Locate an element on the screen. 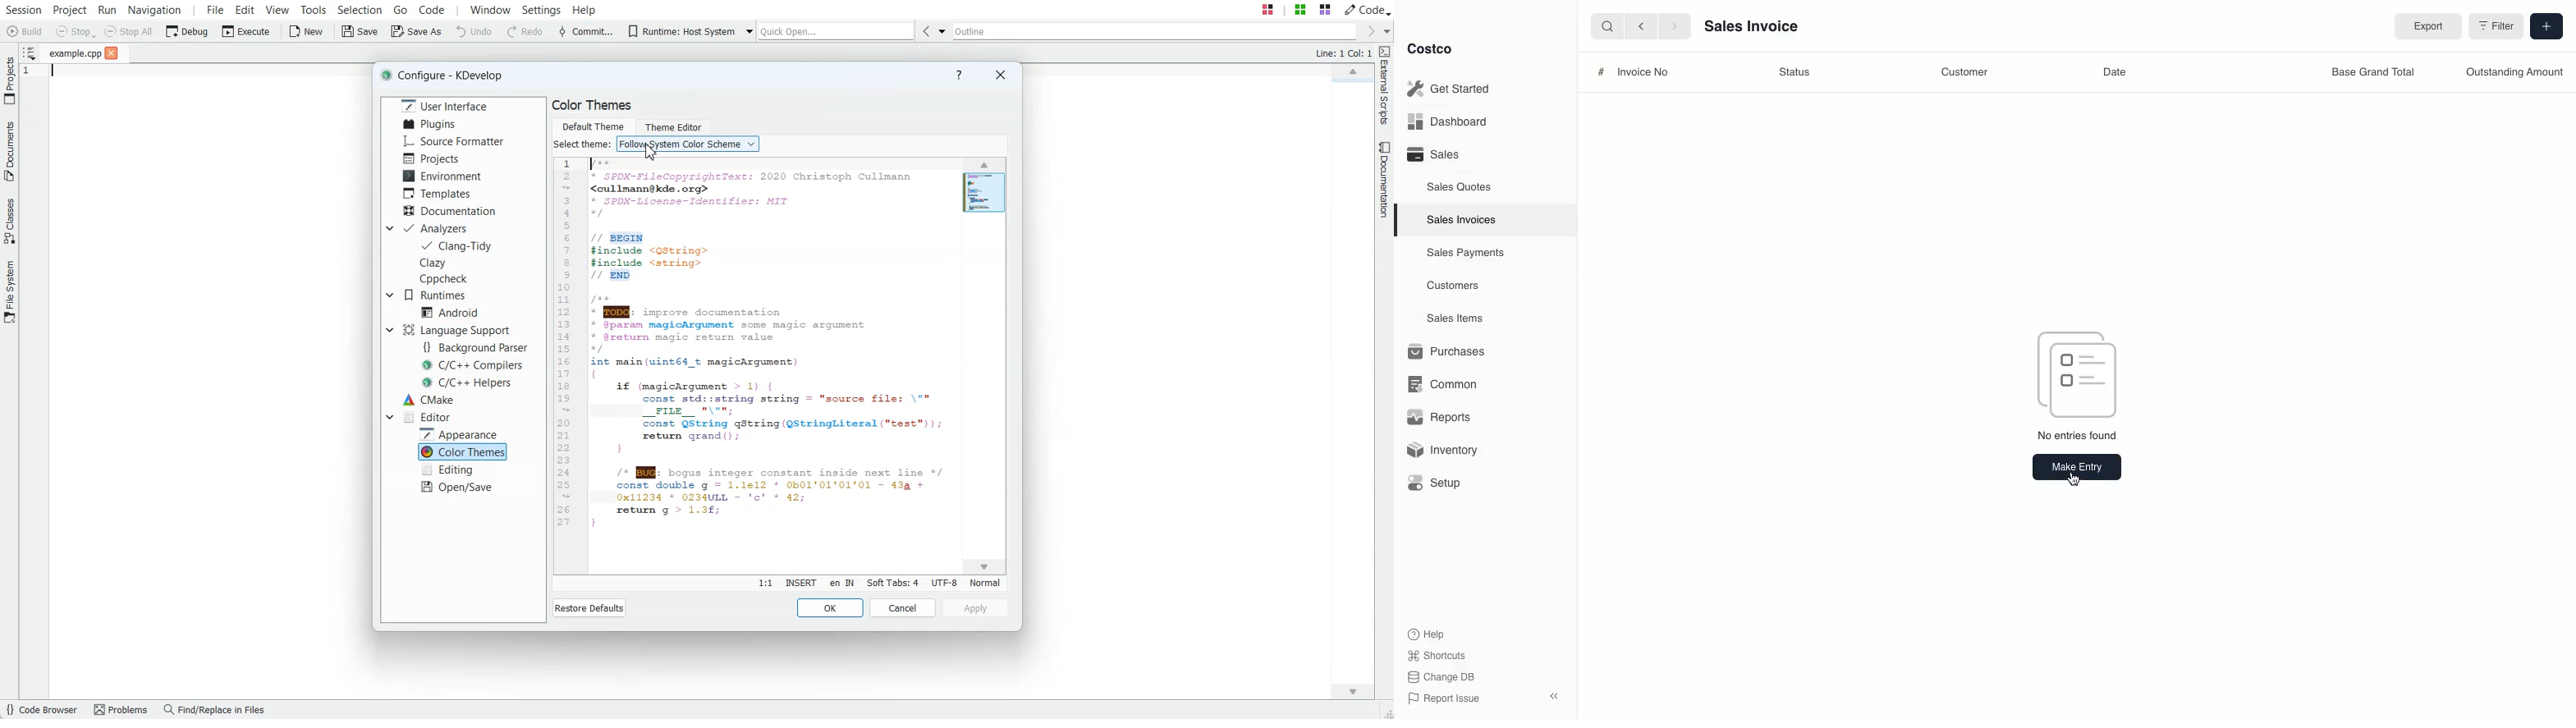 The image size is (2576, 728). Report Issue is located at coordinates (1441, 698).